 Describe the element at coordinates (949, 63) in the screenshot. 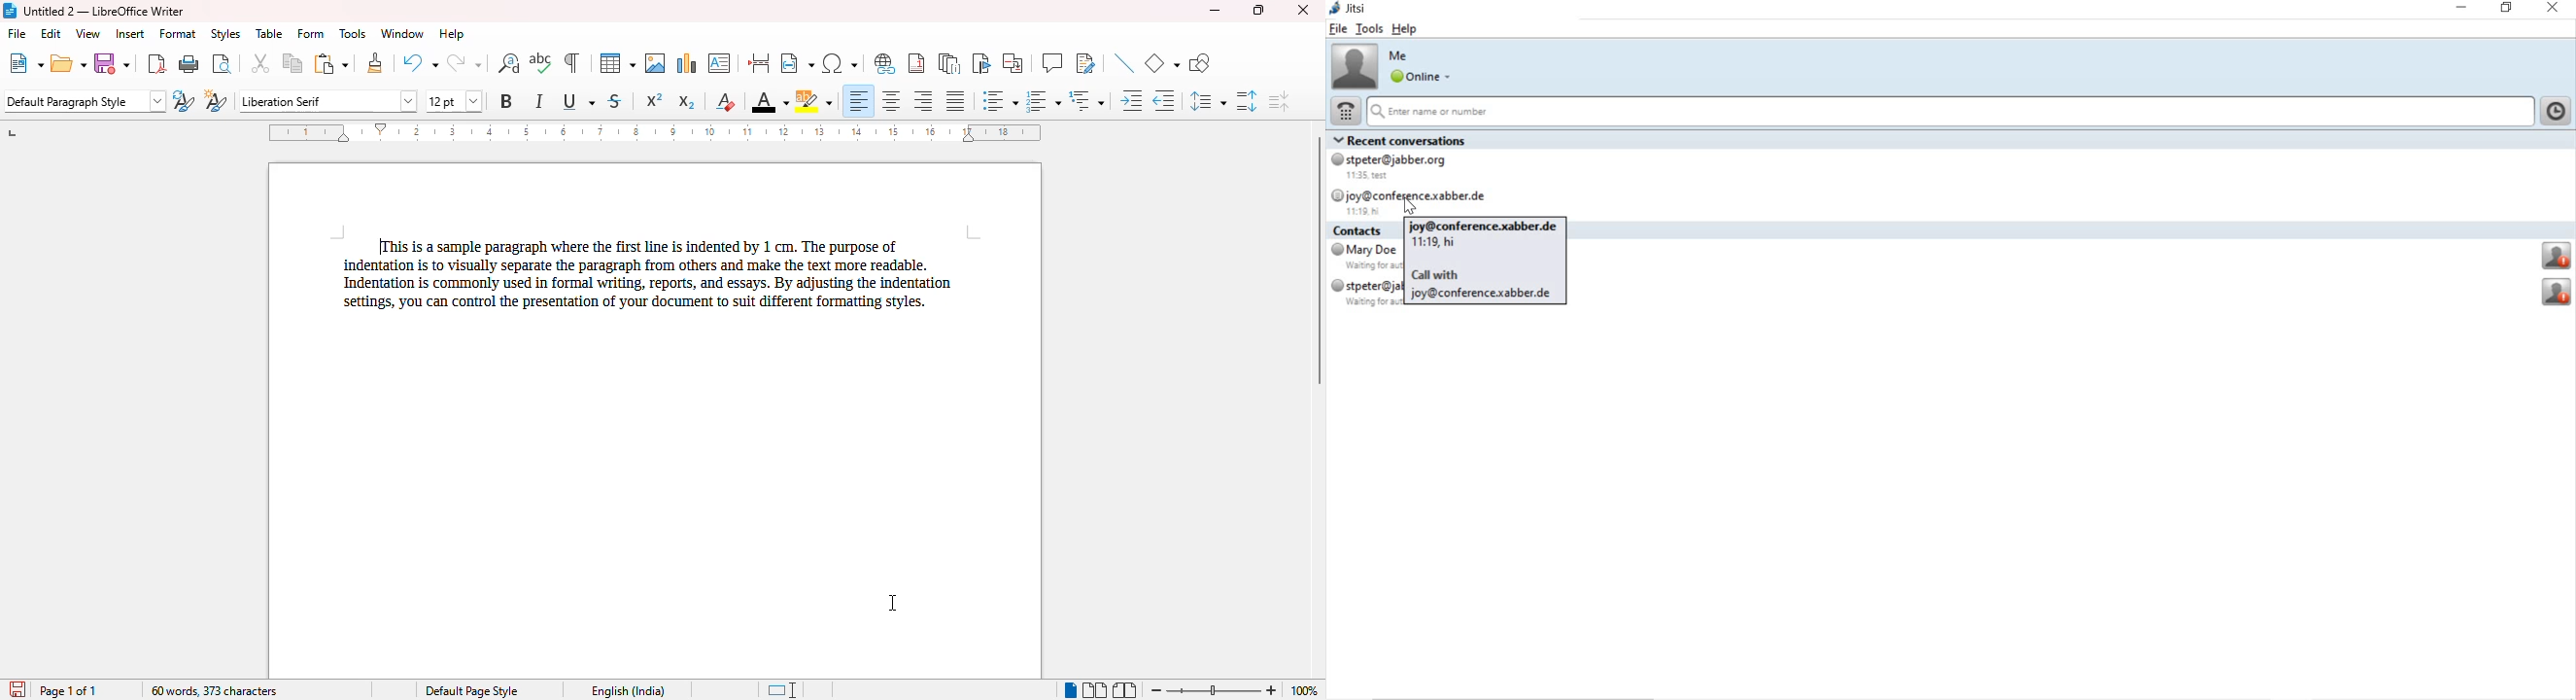

I see `insert endnote` at that location.